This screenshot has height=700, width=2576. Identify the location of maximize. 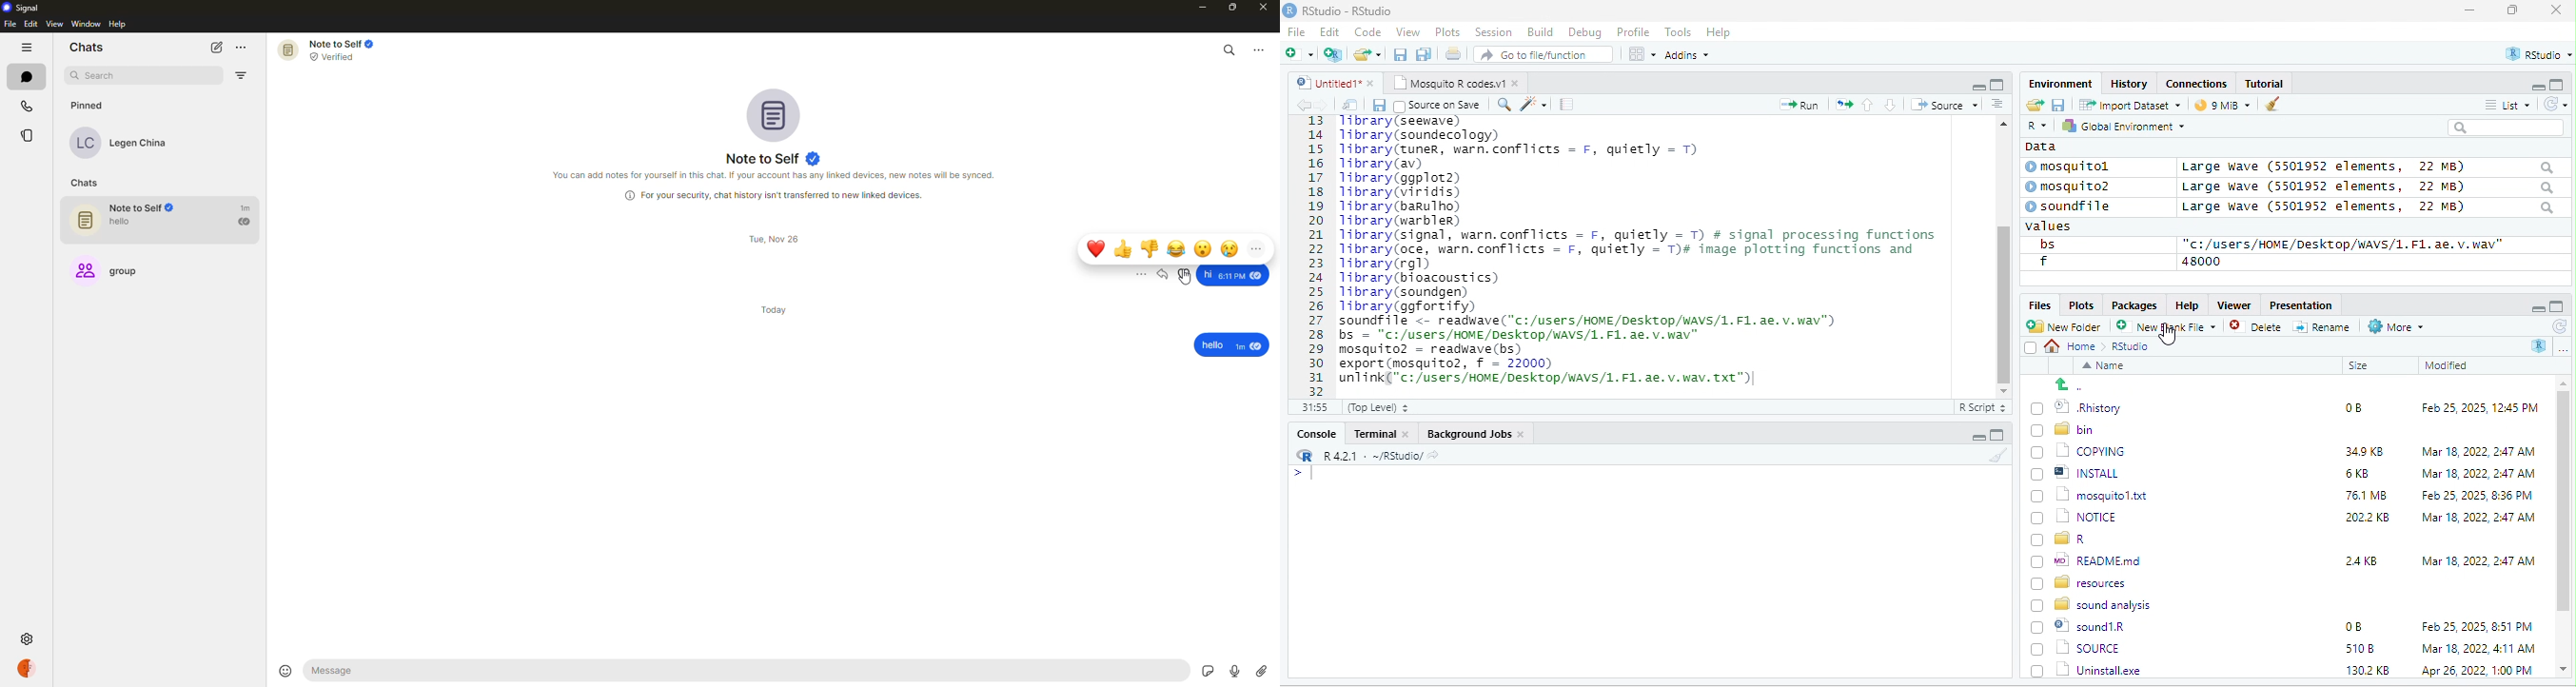
(2559, 304).